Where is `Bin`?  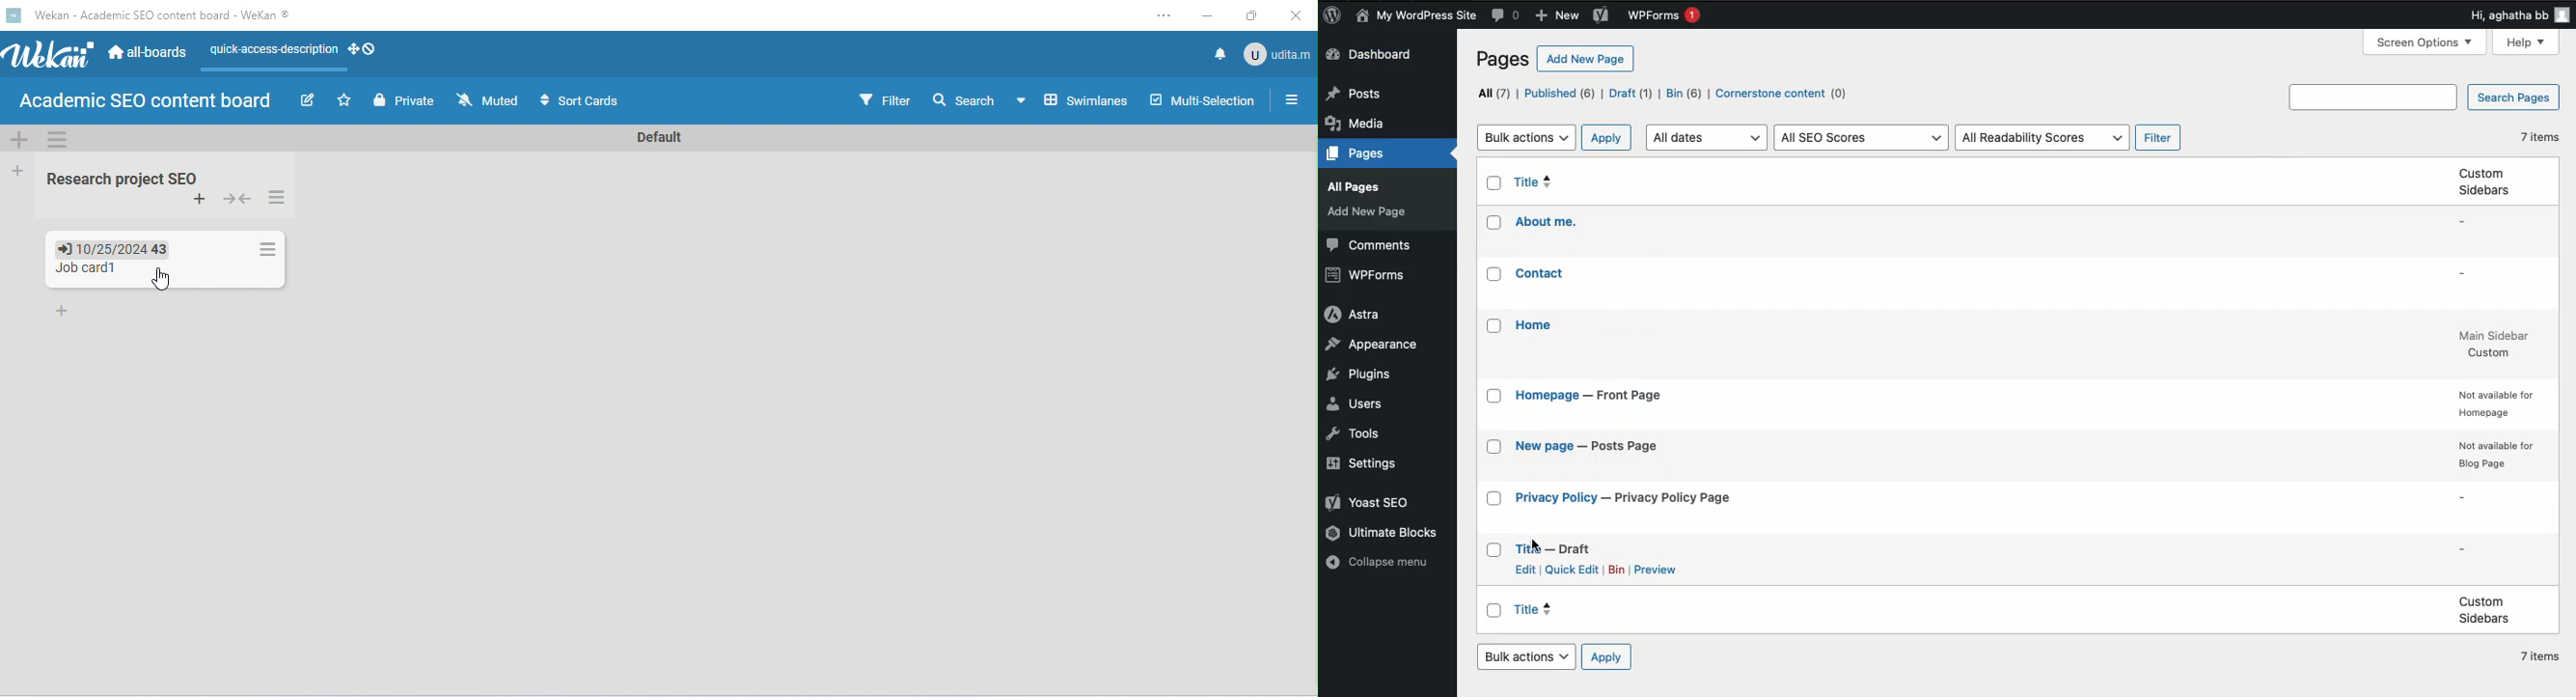
Bin is located at coordinates (1617, 568).